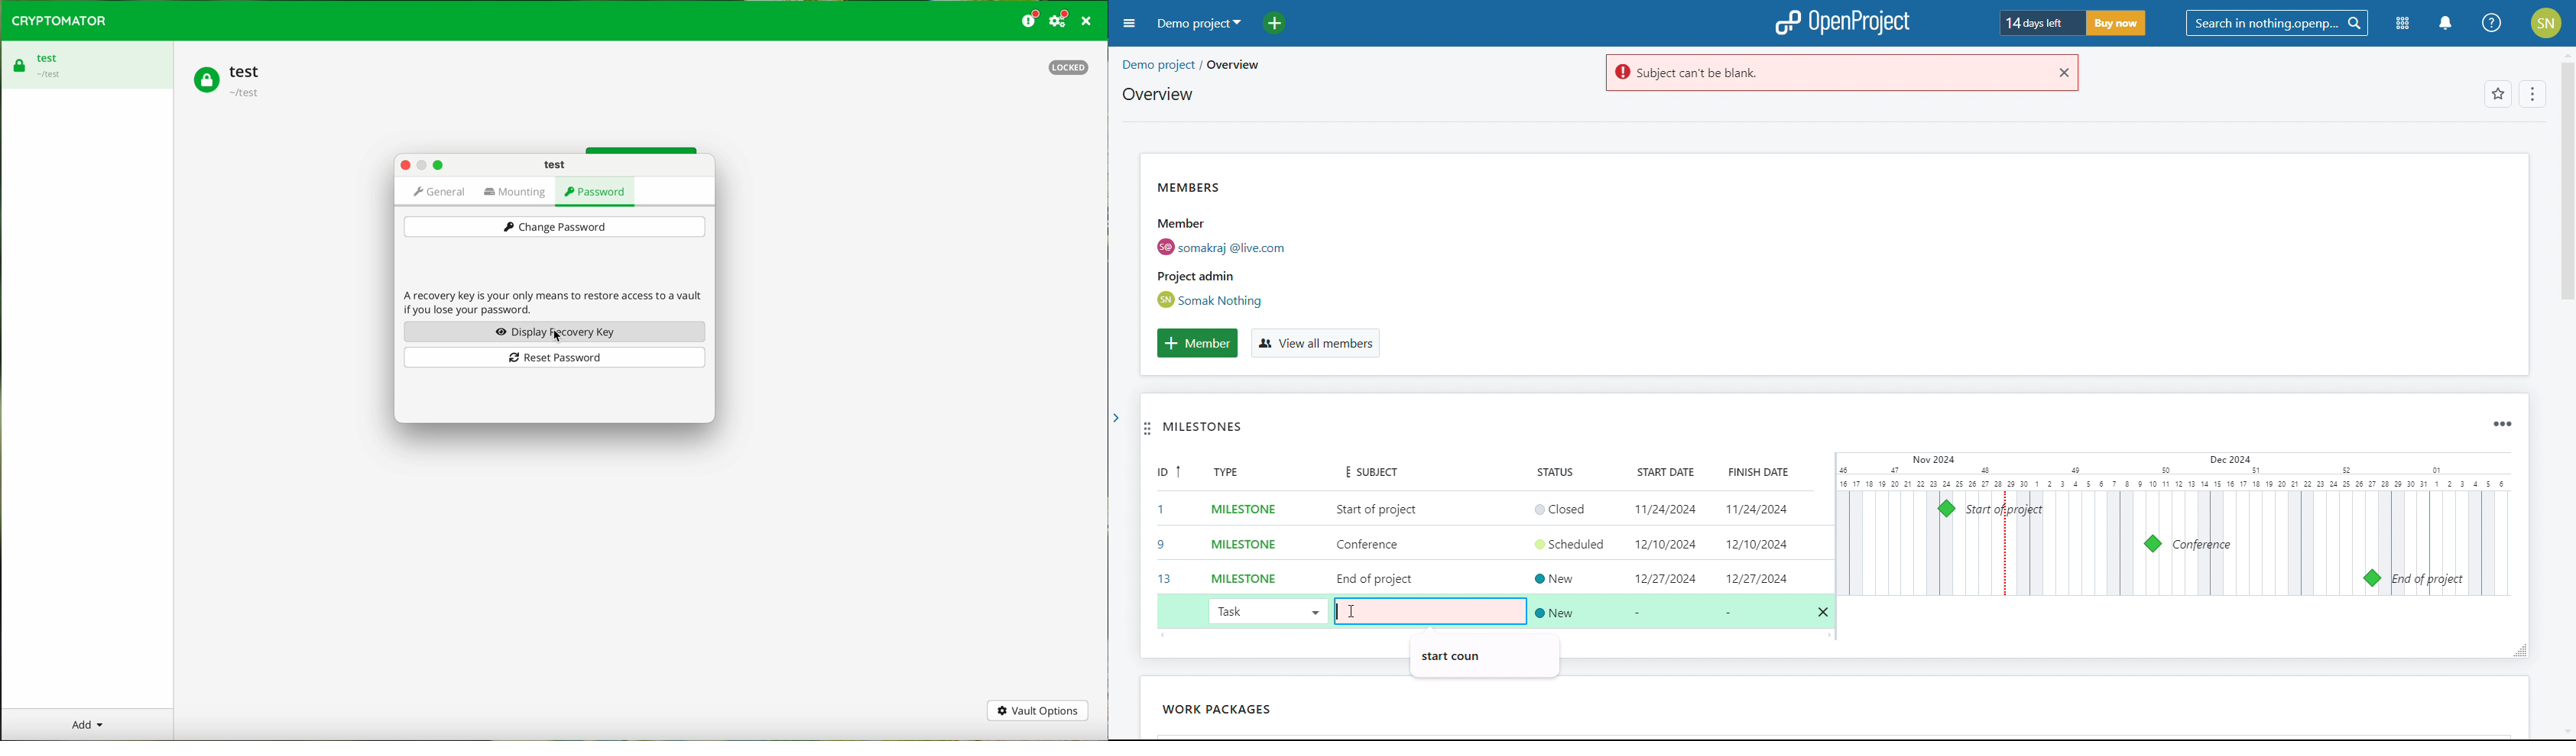 Image resolution: width=2576 pixels, height=756 pixels. What do you see at coordinates (1235, 474) in the screenshot?
I see `type` at bounding box center [1235, 474].